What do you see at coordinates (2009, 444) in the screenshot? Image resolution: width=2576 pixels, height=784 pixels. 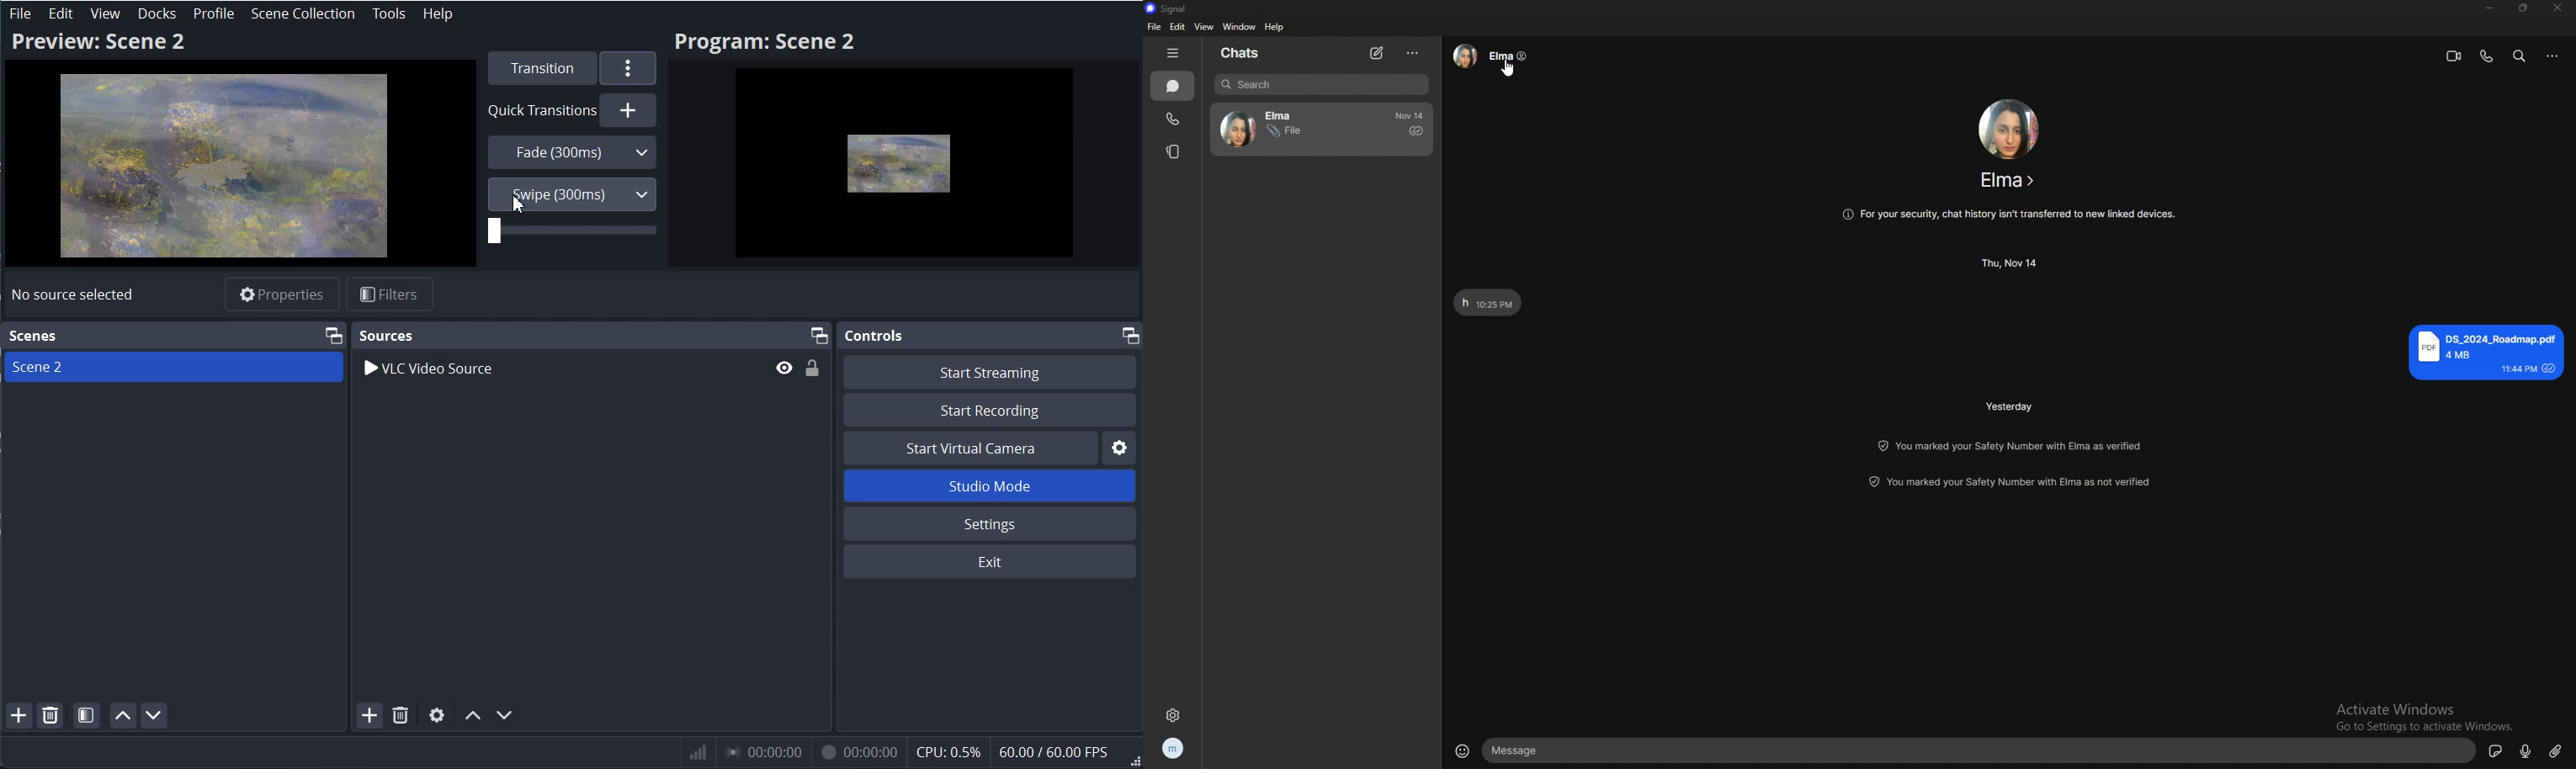 I see `update` at bounding box center [2009, 444].